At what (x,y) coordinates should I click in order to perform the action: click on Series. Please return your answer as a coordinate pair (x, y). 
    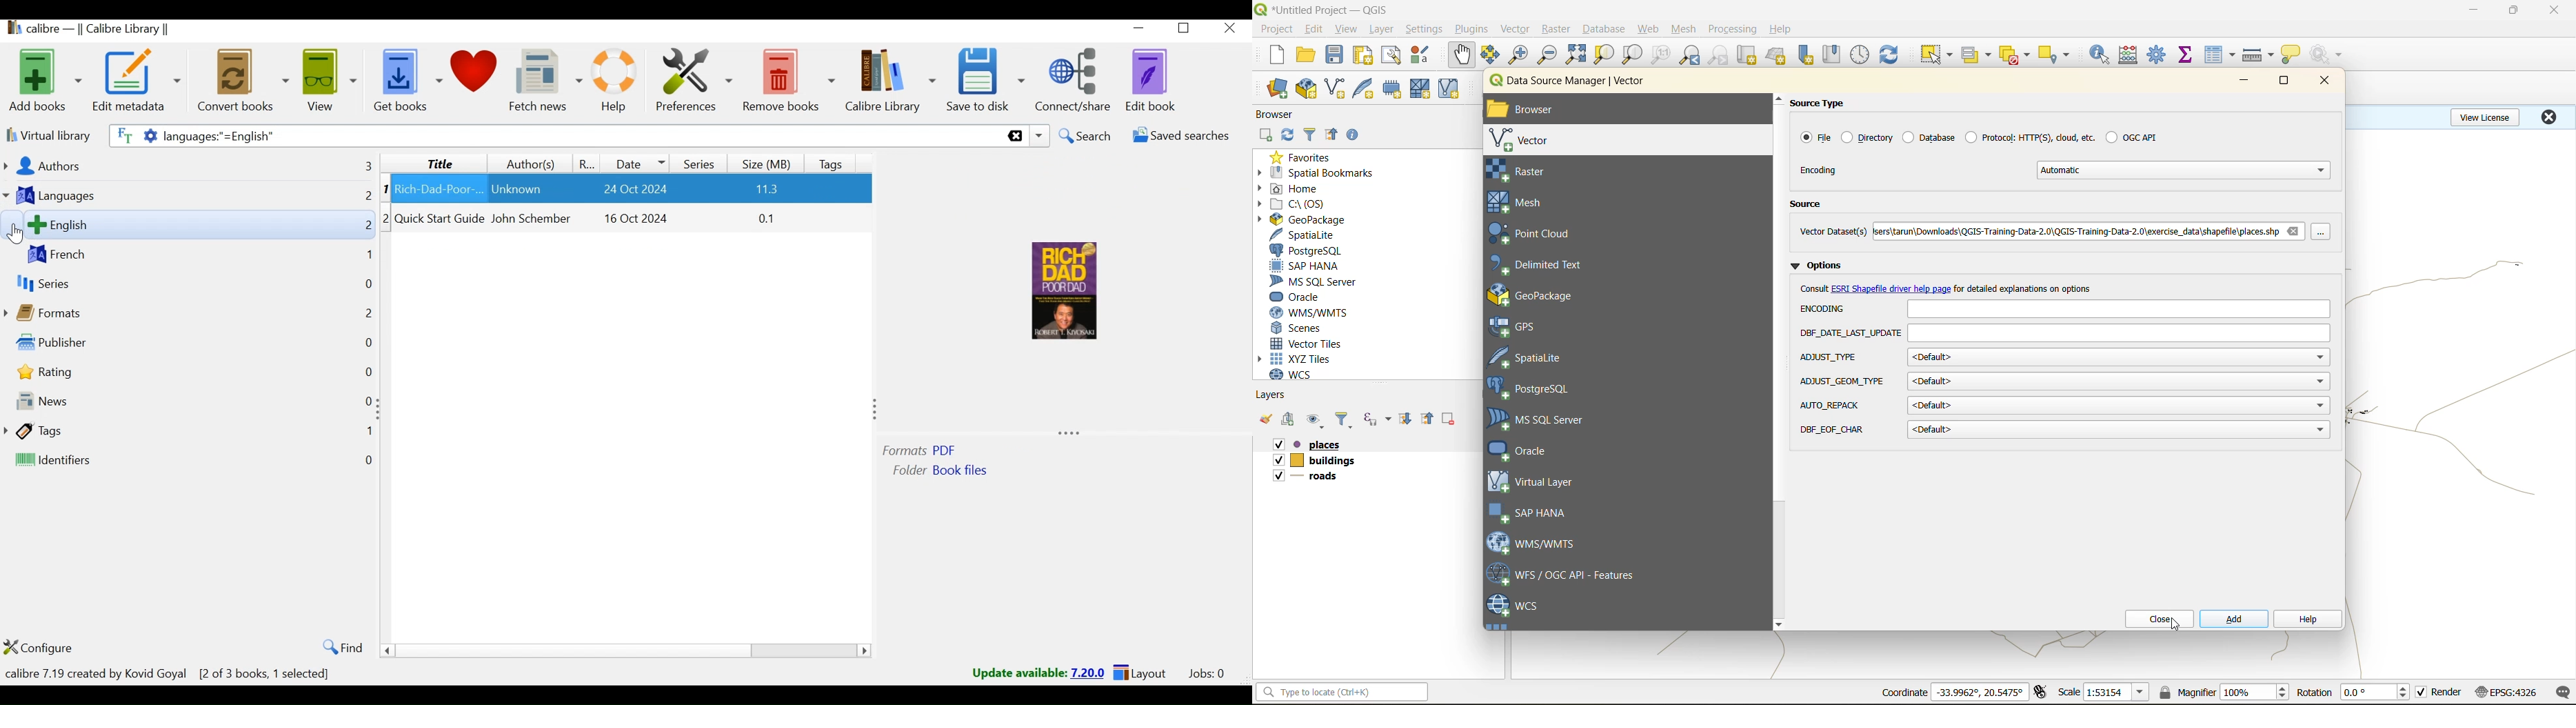
    Looking at the image, I should click on (697, 162).